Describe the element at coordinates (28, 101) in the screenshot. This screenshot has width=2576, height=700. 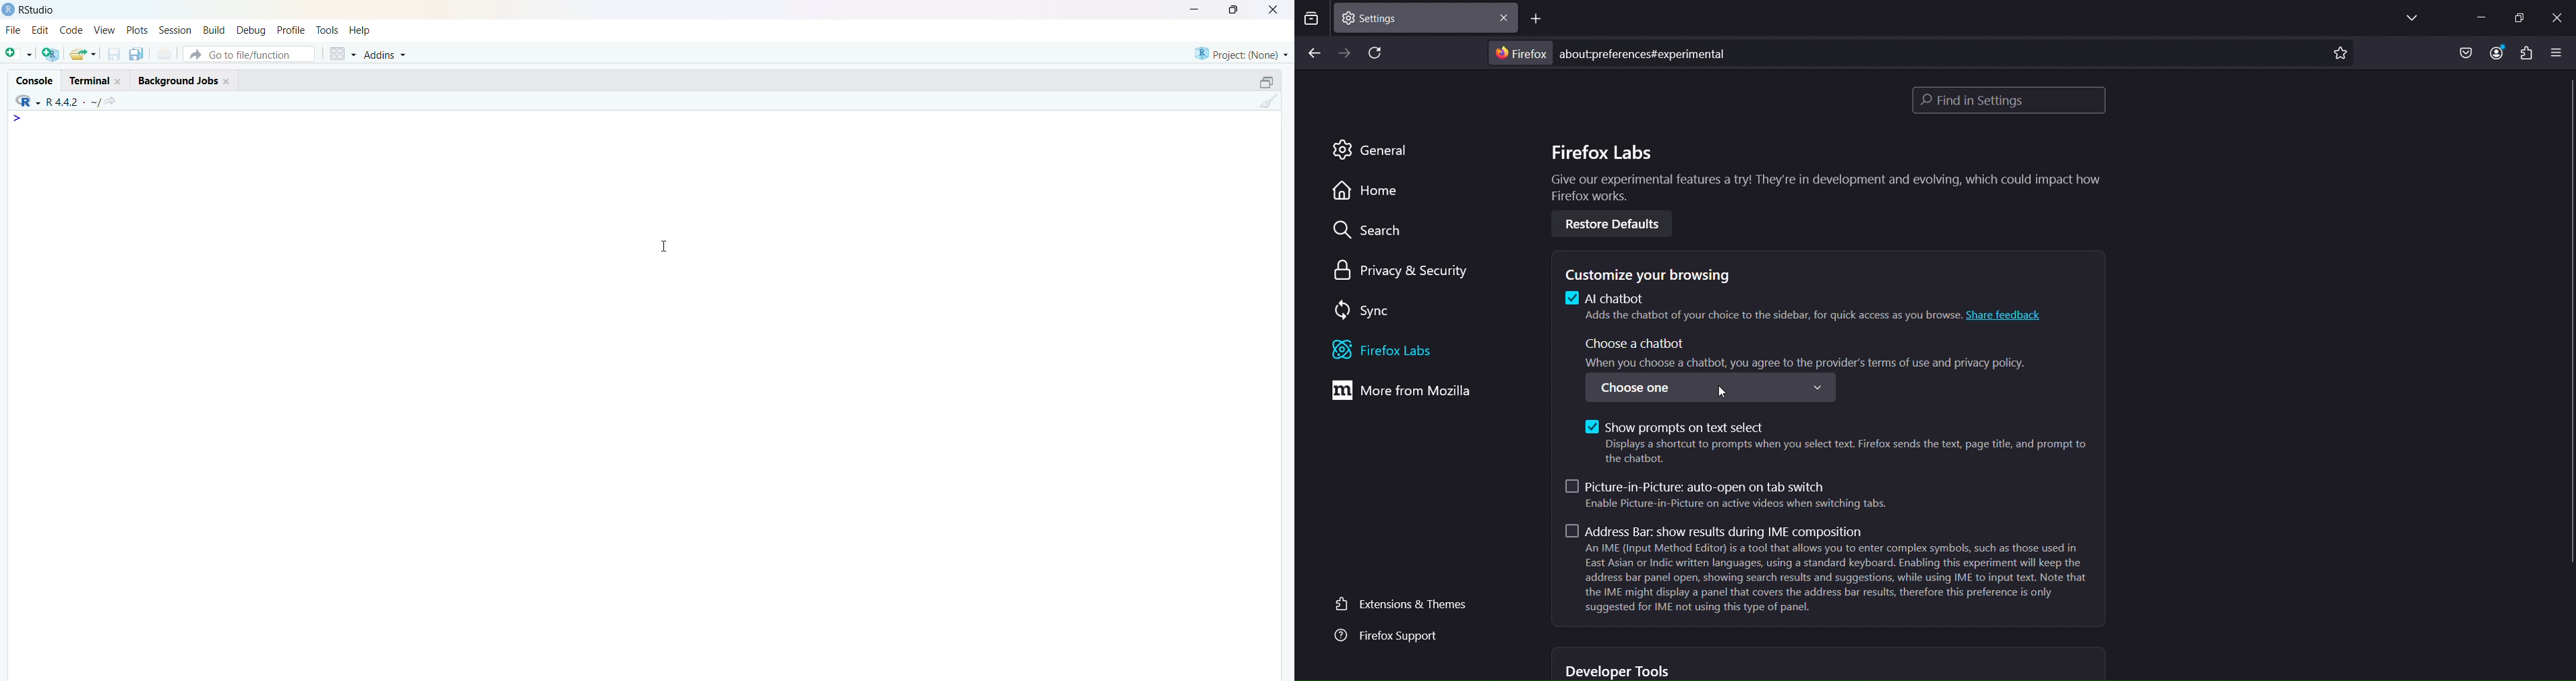
I see `R` at that location.